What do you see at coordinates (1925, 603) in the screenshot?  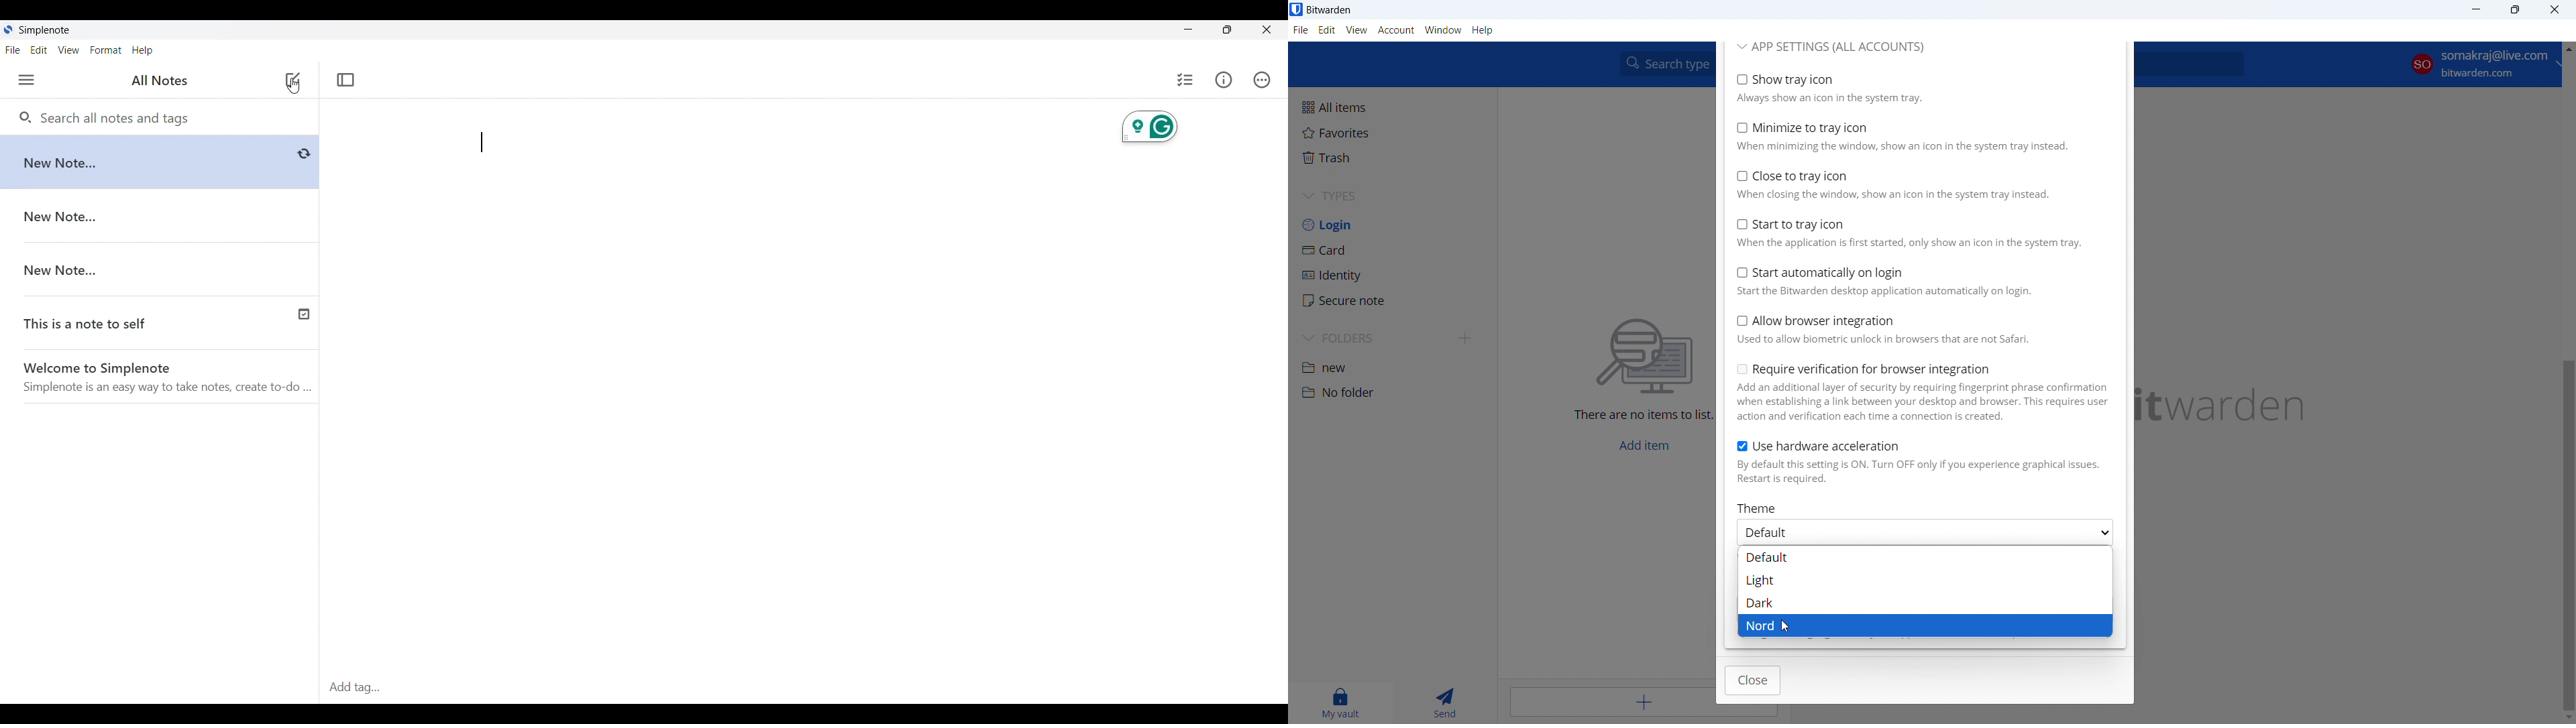 I see `dark` at bounding box center [1925, 603].